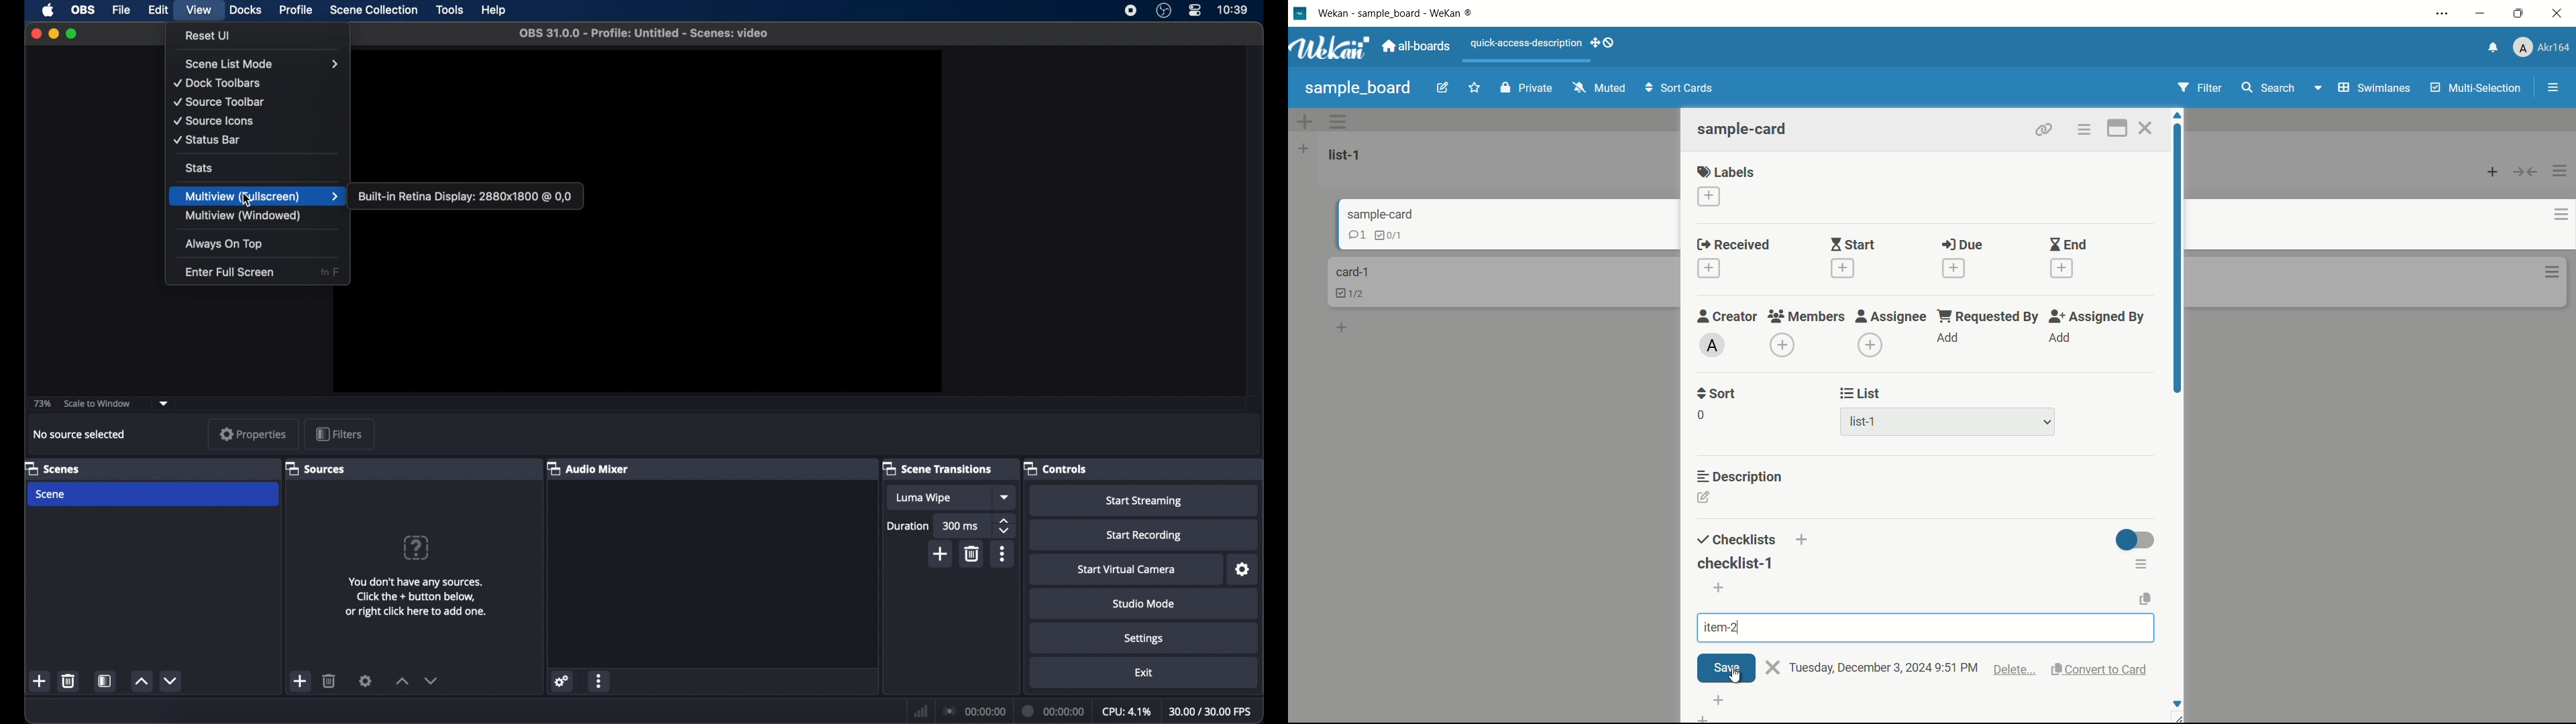 The image size is (2576, 728). Describe the element at coordinates (1526, 44) in the screenshot. I see `quick-access-description` at that location.